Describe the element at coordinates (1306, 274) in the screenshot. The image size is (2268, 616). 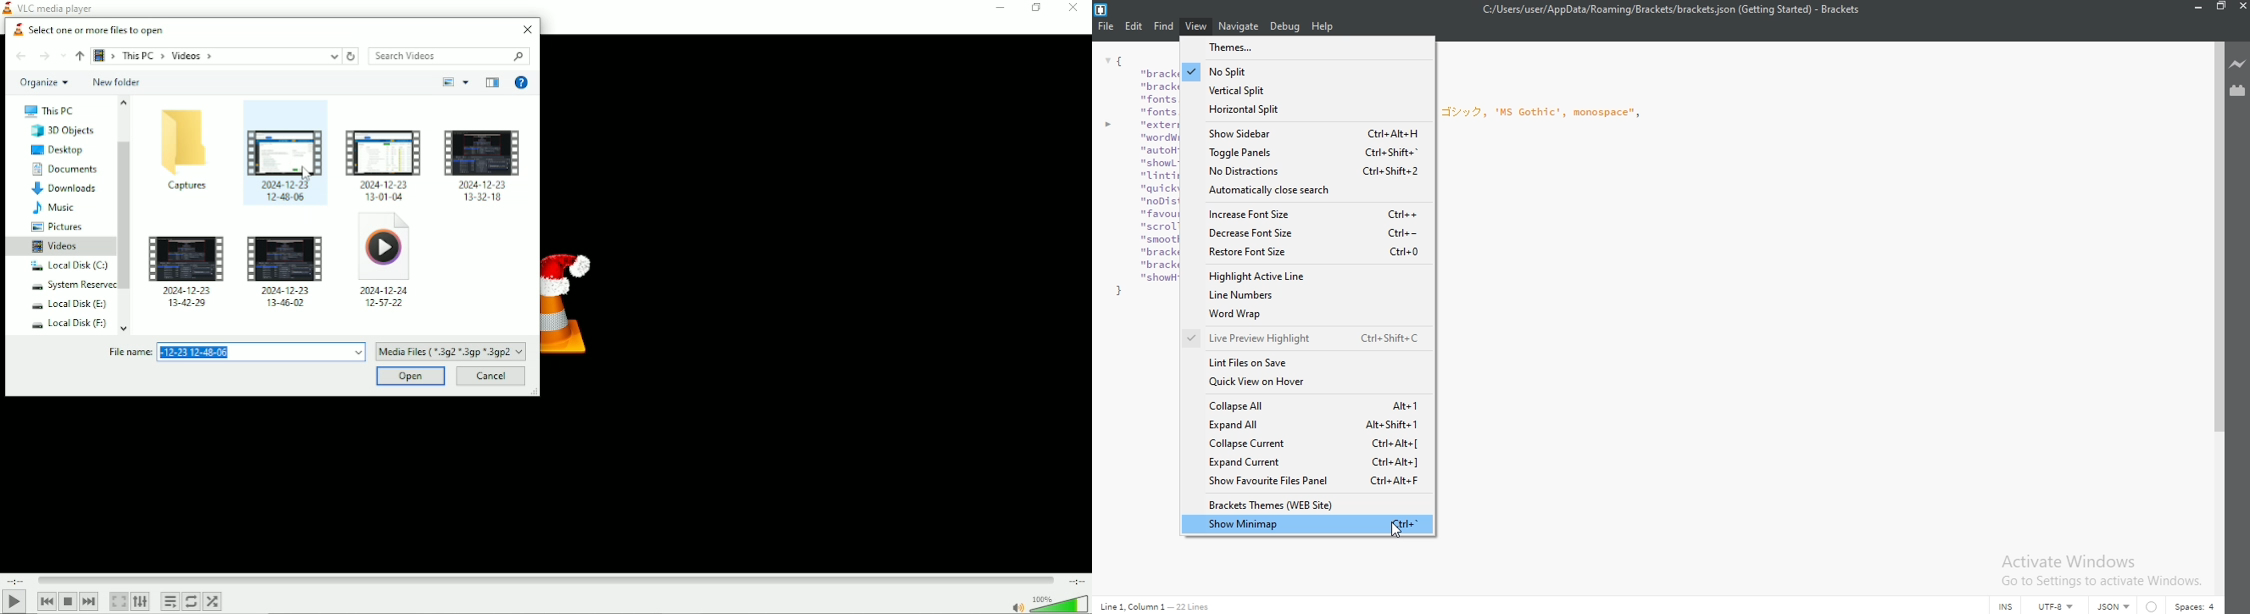
I see `highlight active line` at that location.